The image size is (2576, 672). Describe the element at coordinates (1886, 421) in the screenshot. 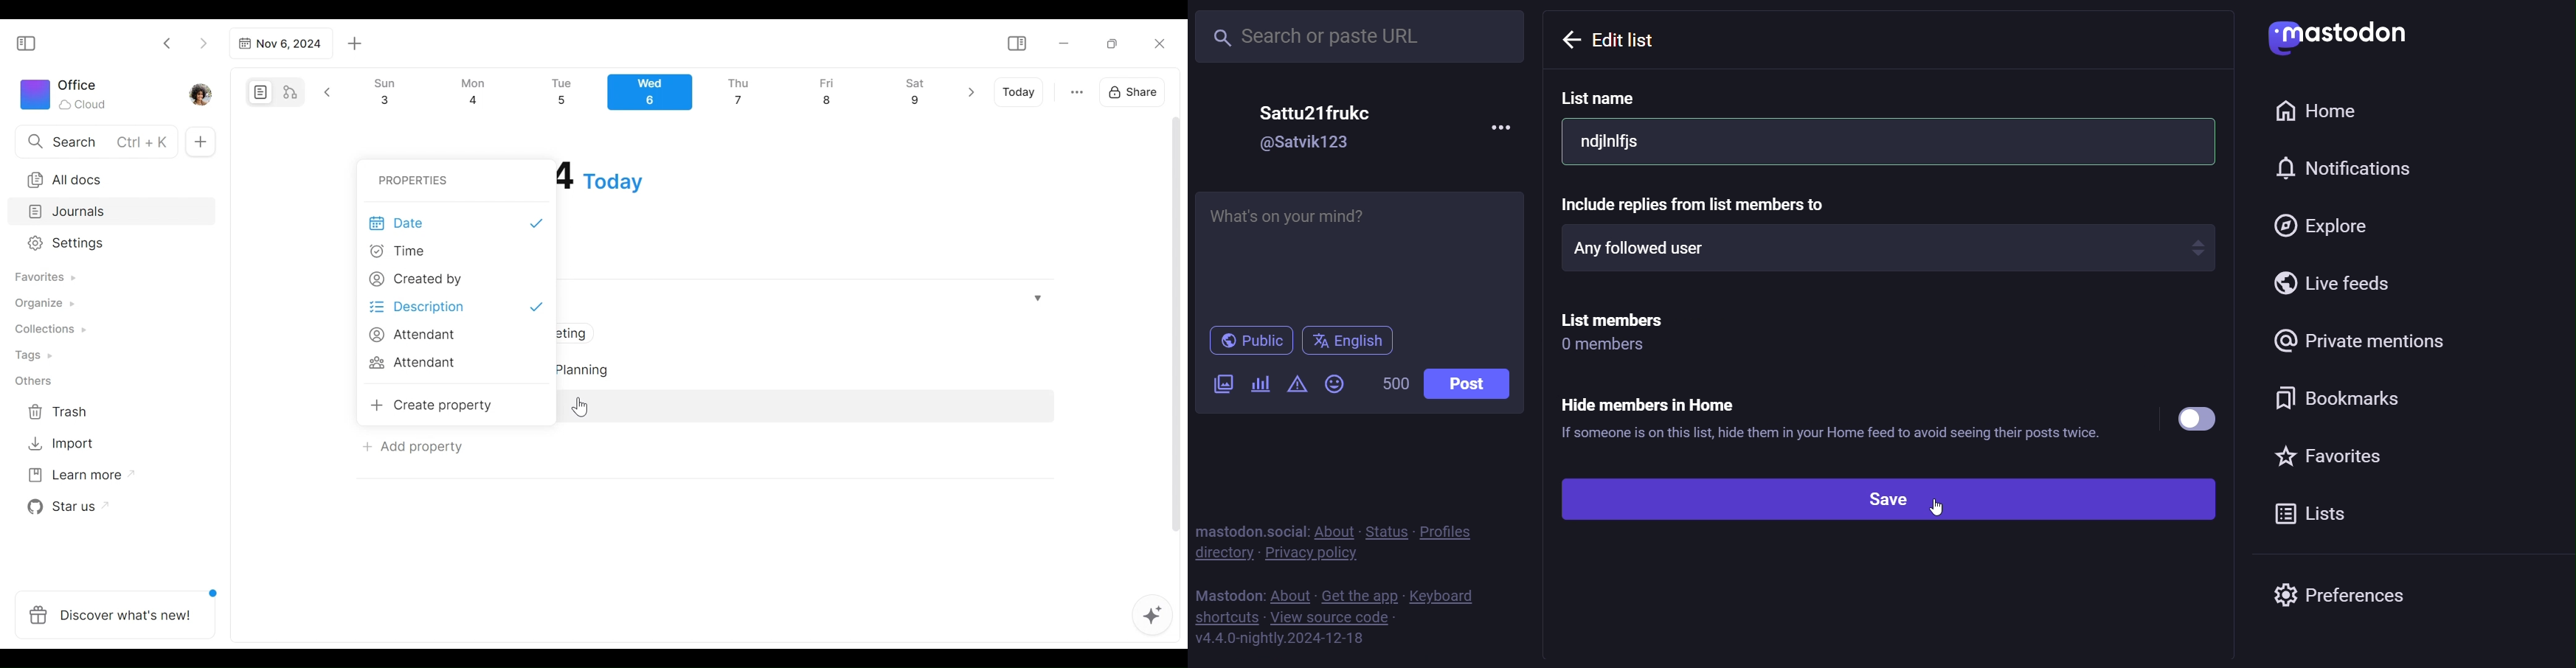

I see `Hide members in Home ®
If someone is on this list, hide them in your Home feed to avoid seeing their posts twice.` at that location.